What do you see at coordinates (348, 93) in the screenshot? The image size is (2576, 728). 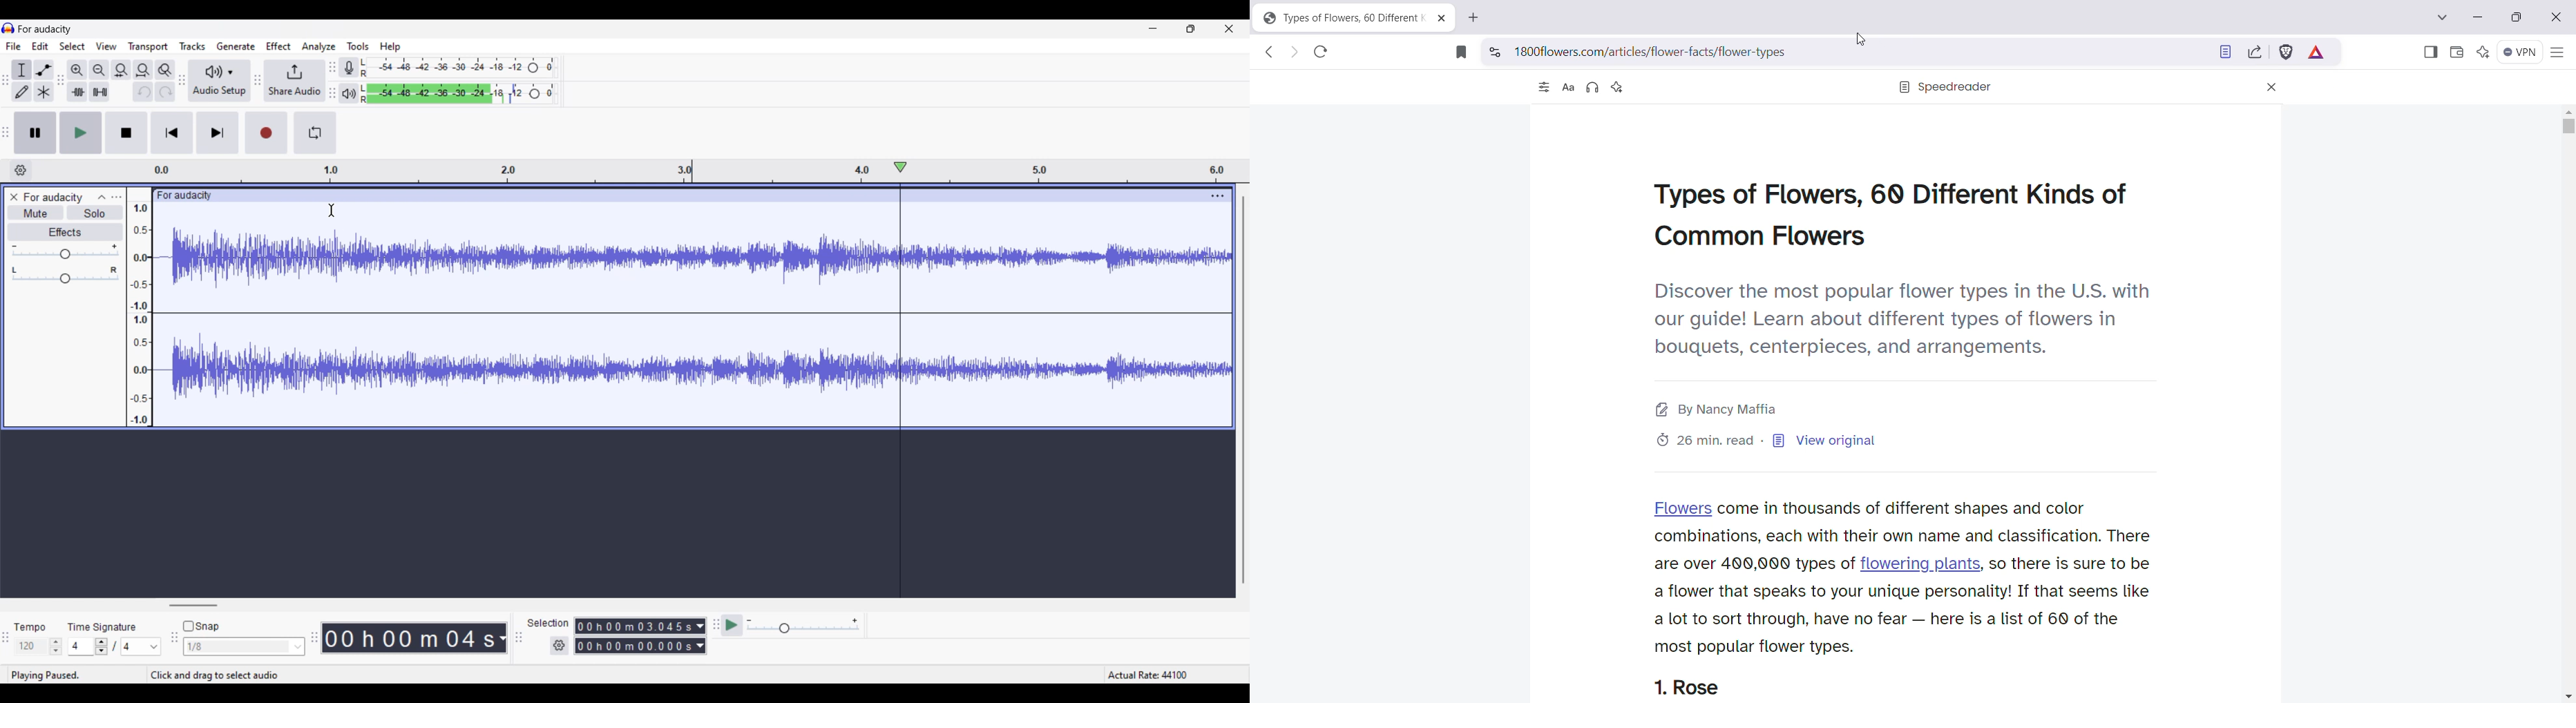 I see `Playback meter` at bounding box center [348, 93].